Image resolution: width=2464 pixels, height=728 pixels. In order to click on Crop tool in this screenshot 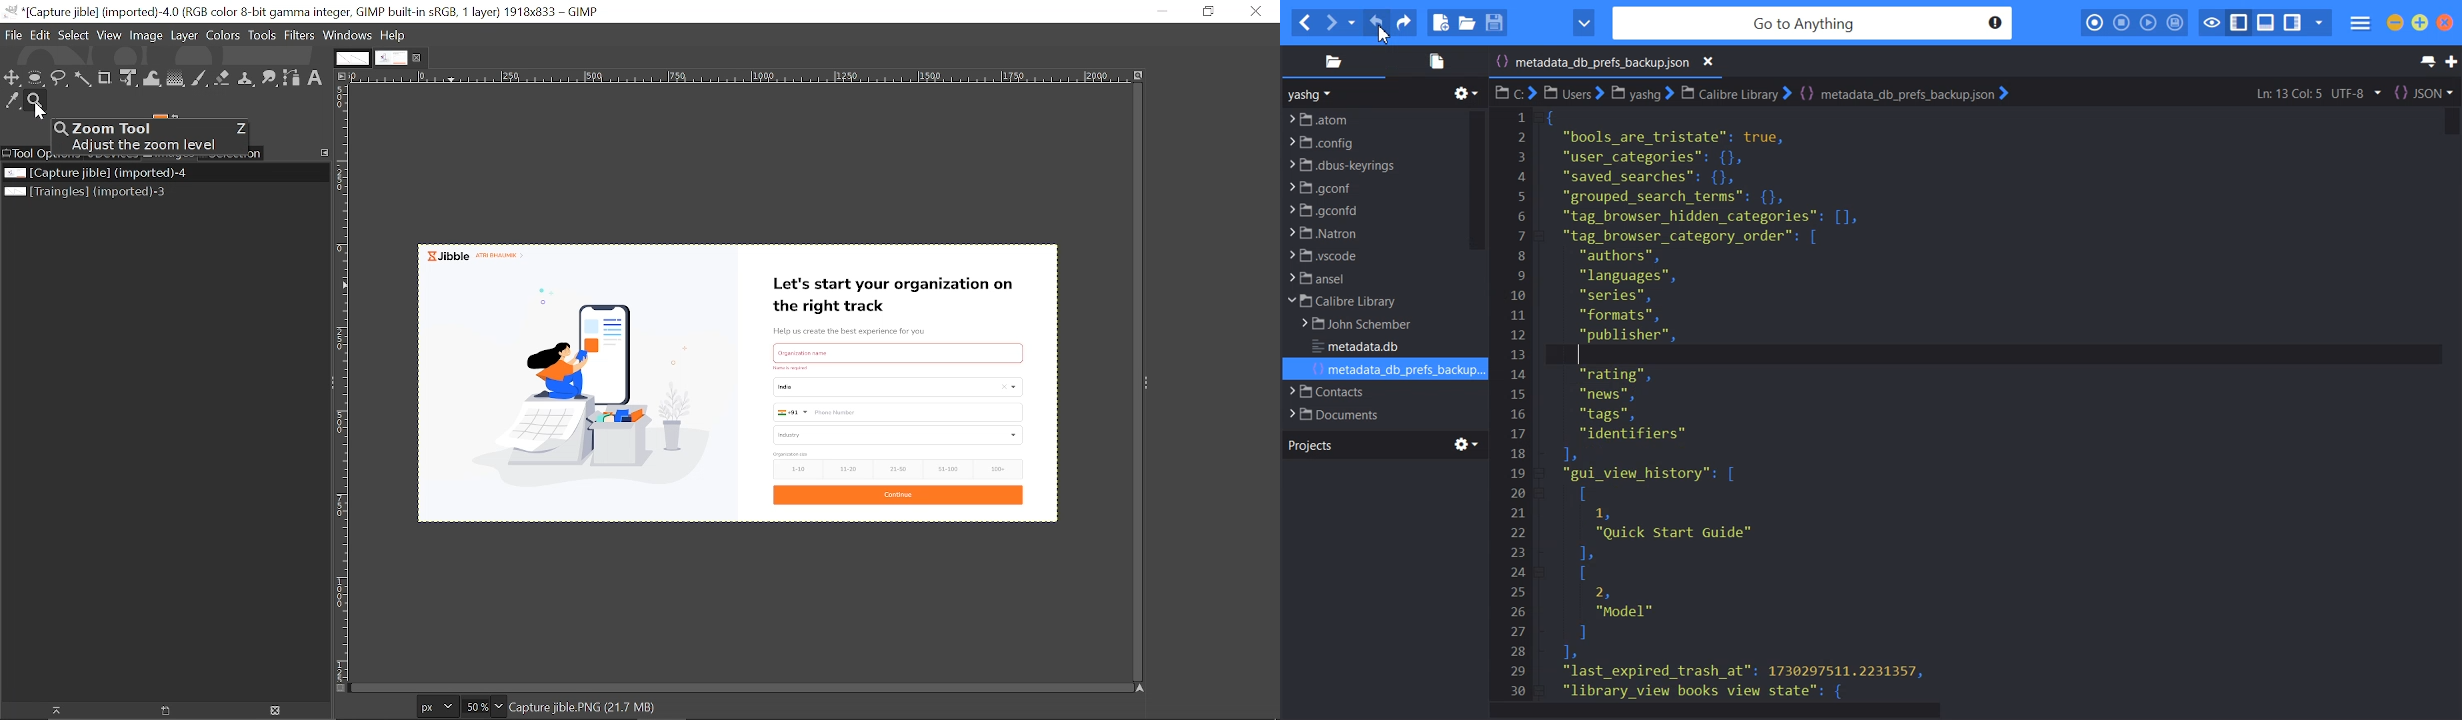, I will do `click(105, 77)`.